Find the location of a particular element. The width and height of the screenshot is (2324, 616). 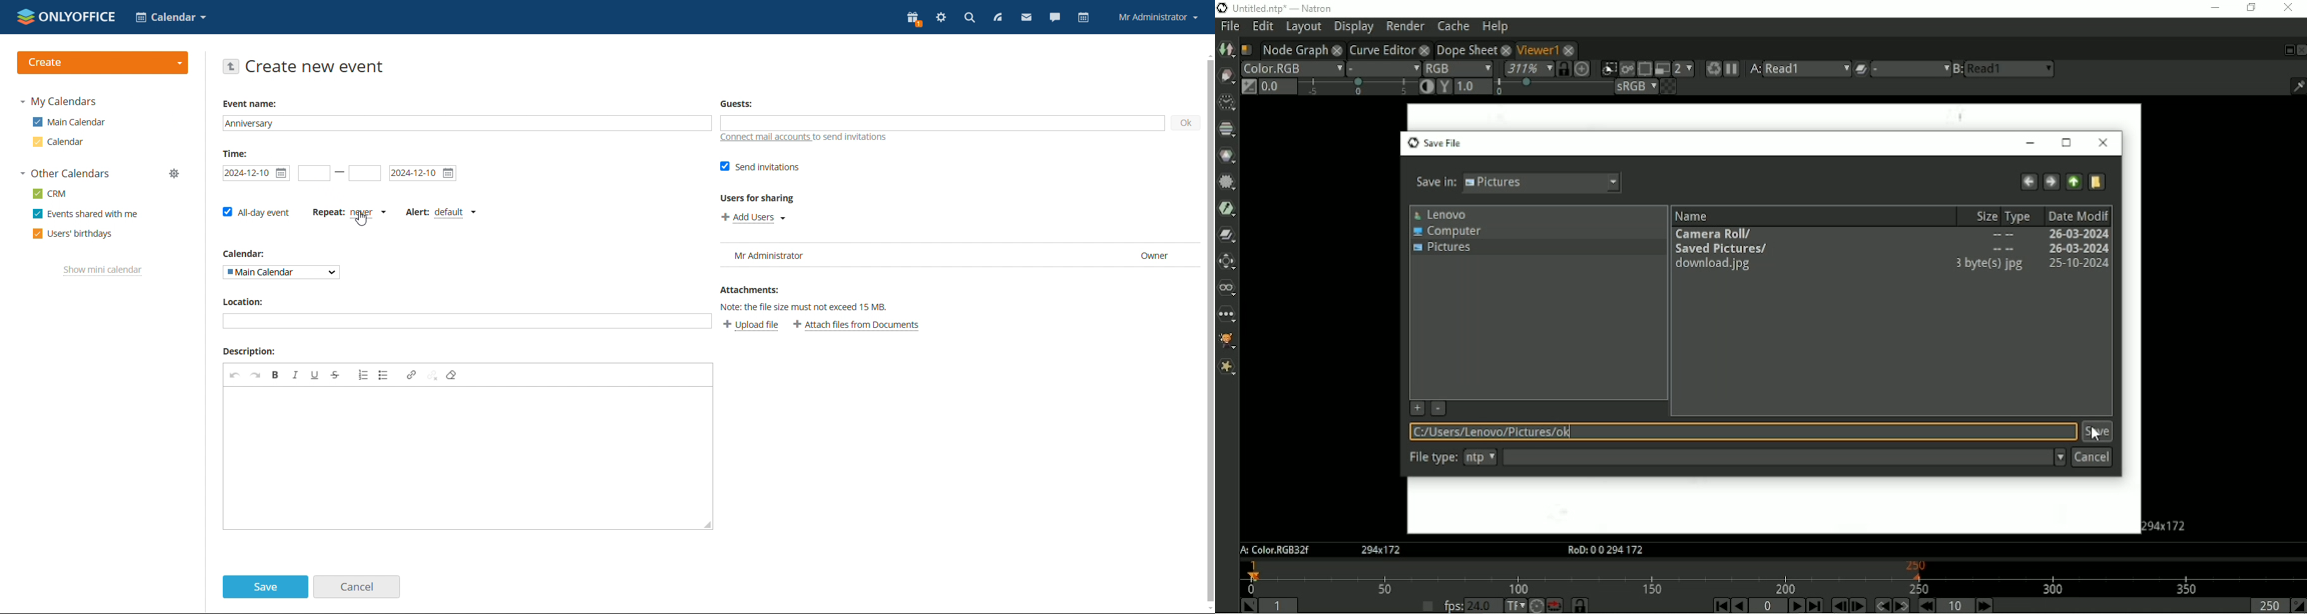

Filter is located at coordinates (1229, 183).